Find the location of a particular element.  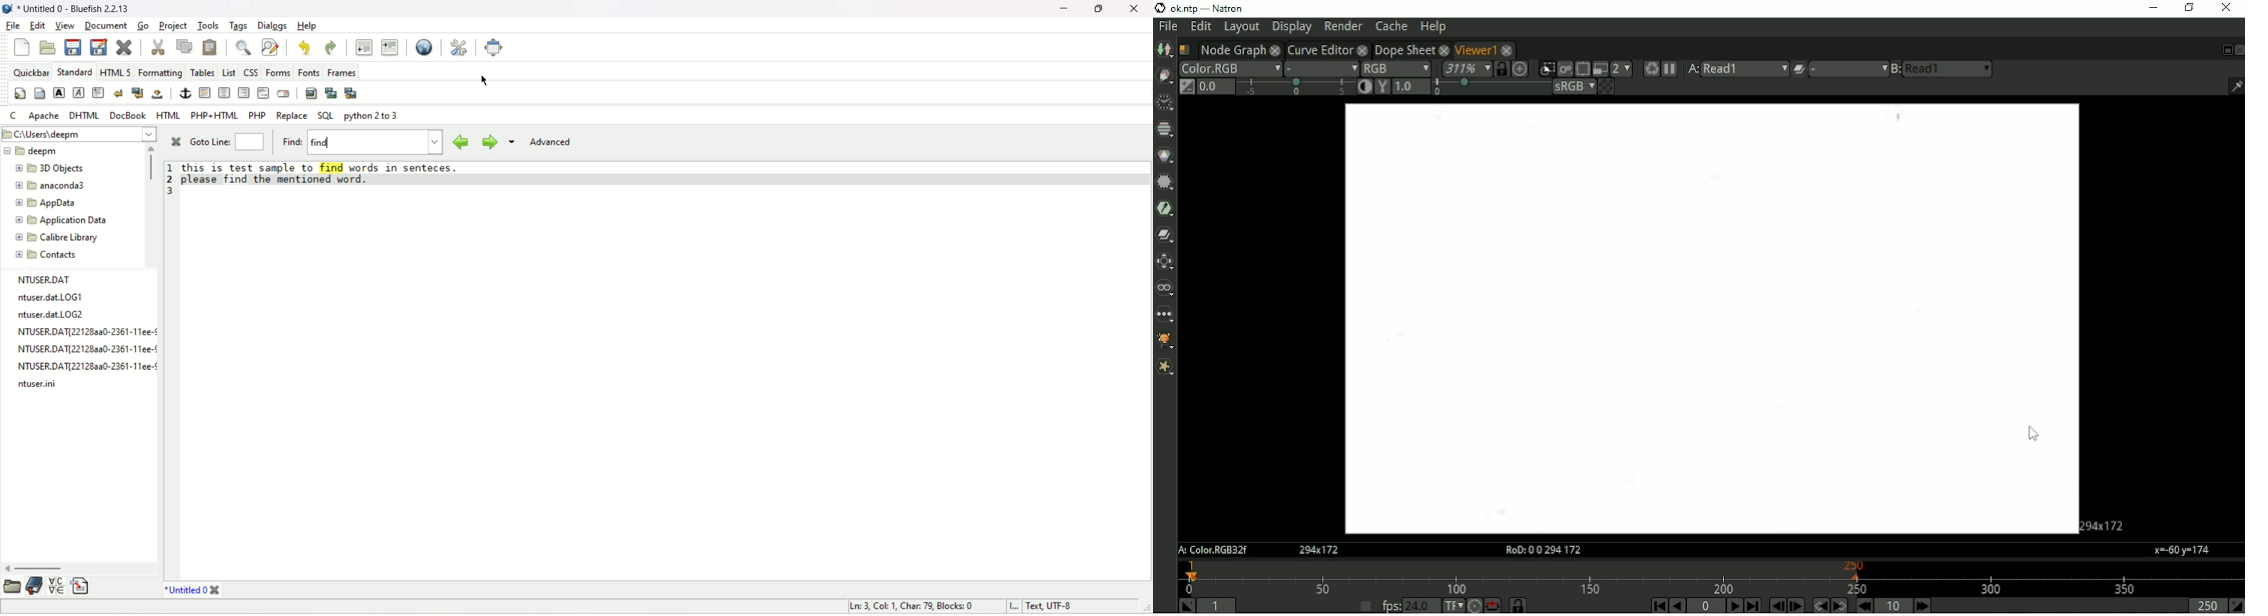

this is test sample to find words in sentences is located at coordinates (324, 166).